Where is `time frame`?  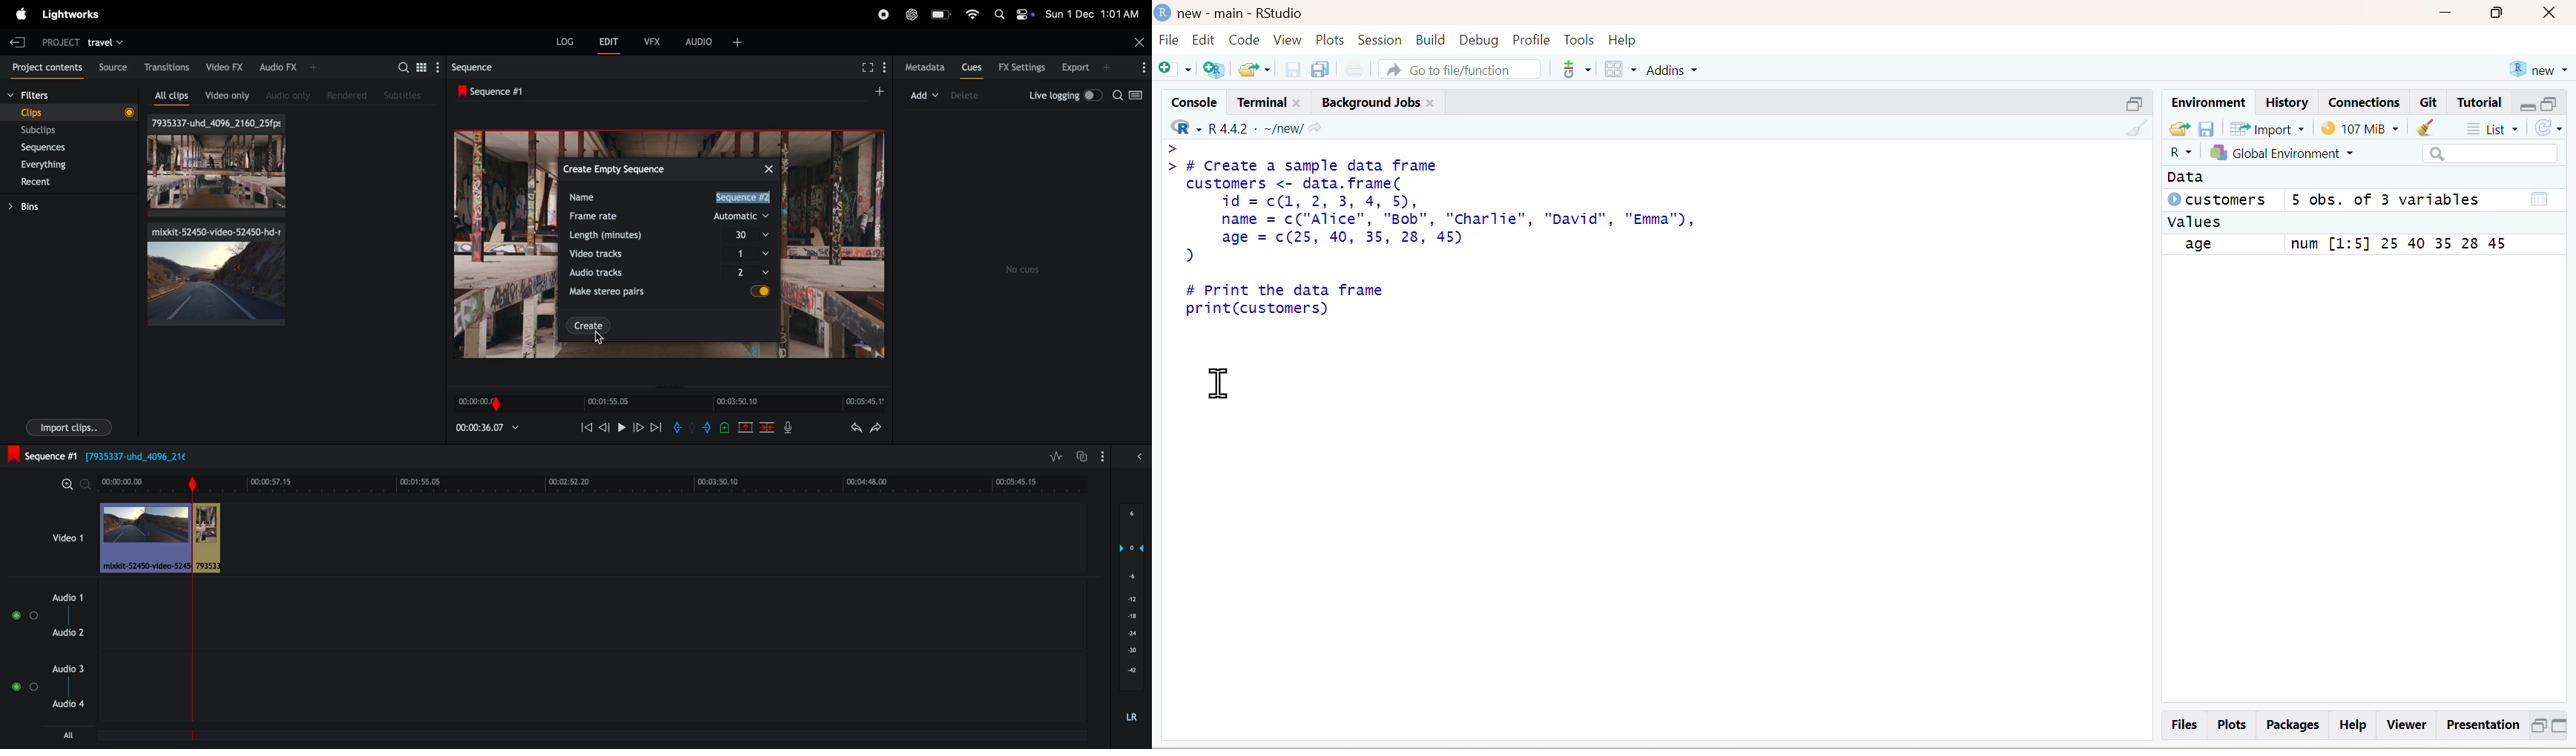 time frame is located at coordinates (672, 403).